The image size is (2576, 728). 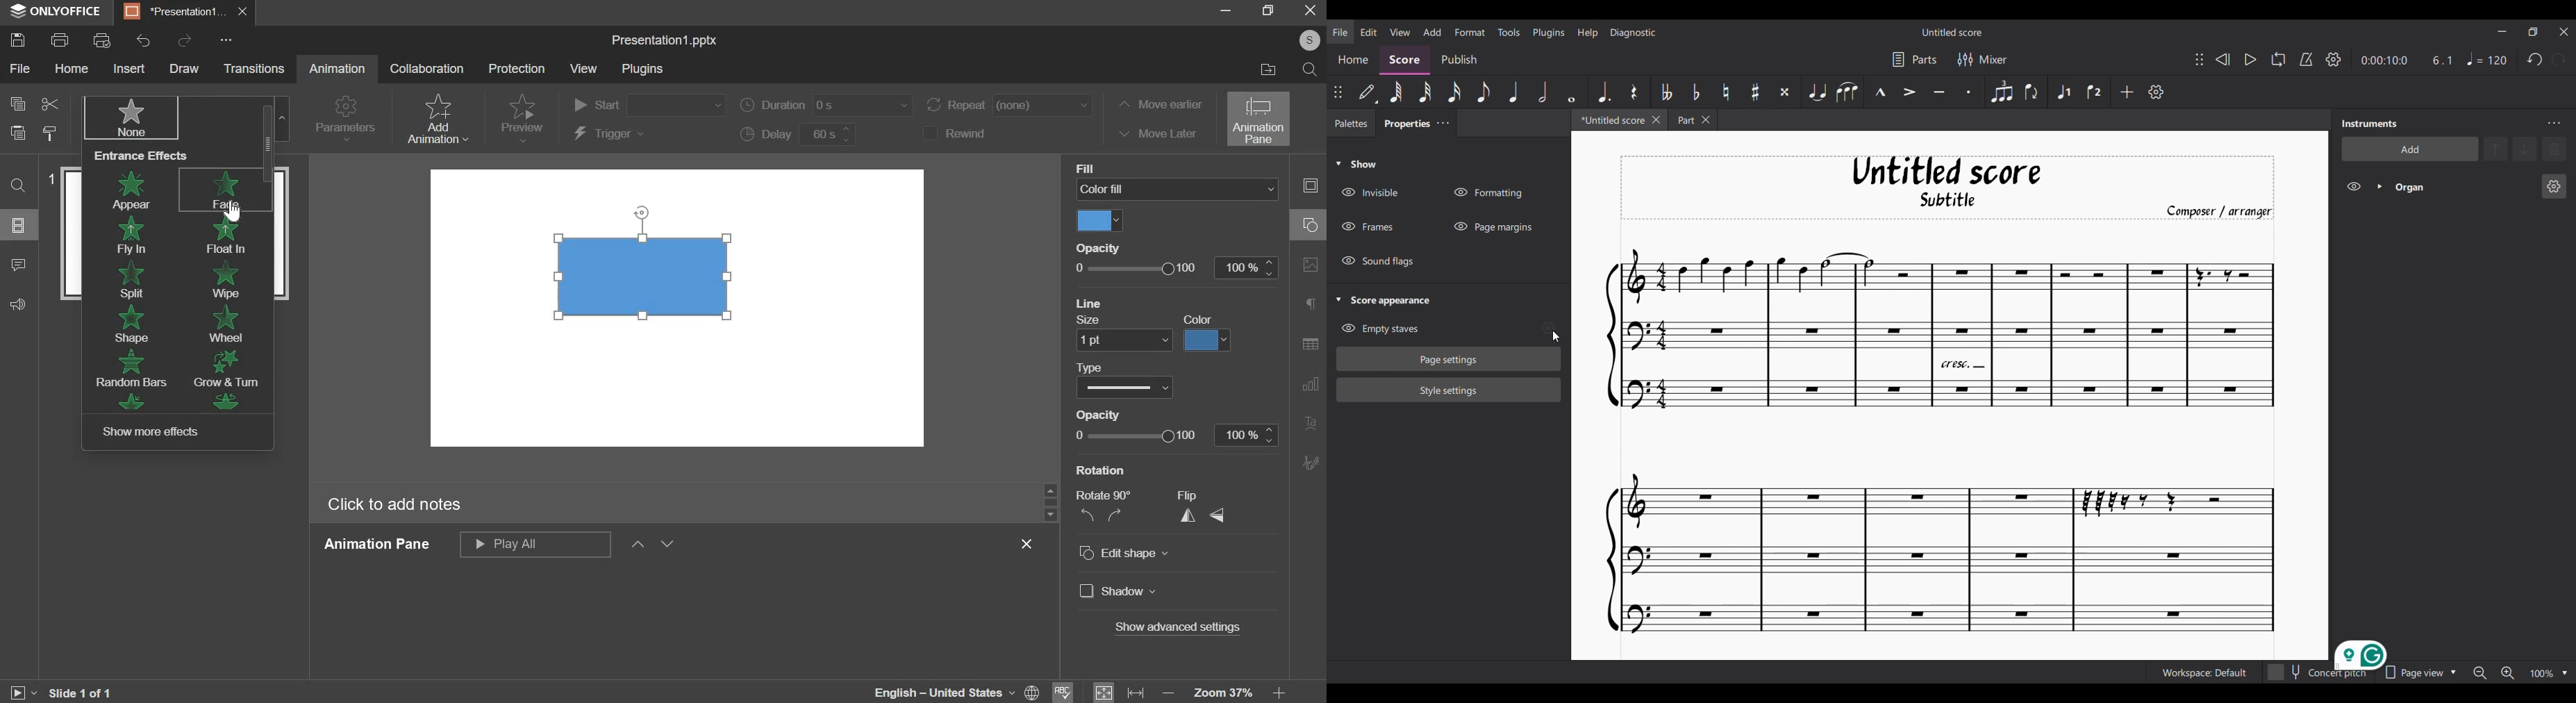 What do you see at coordinates (188, 69) in the screenshot?
I see `draw` at bounding box center [188, 69].